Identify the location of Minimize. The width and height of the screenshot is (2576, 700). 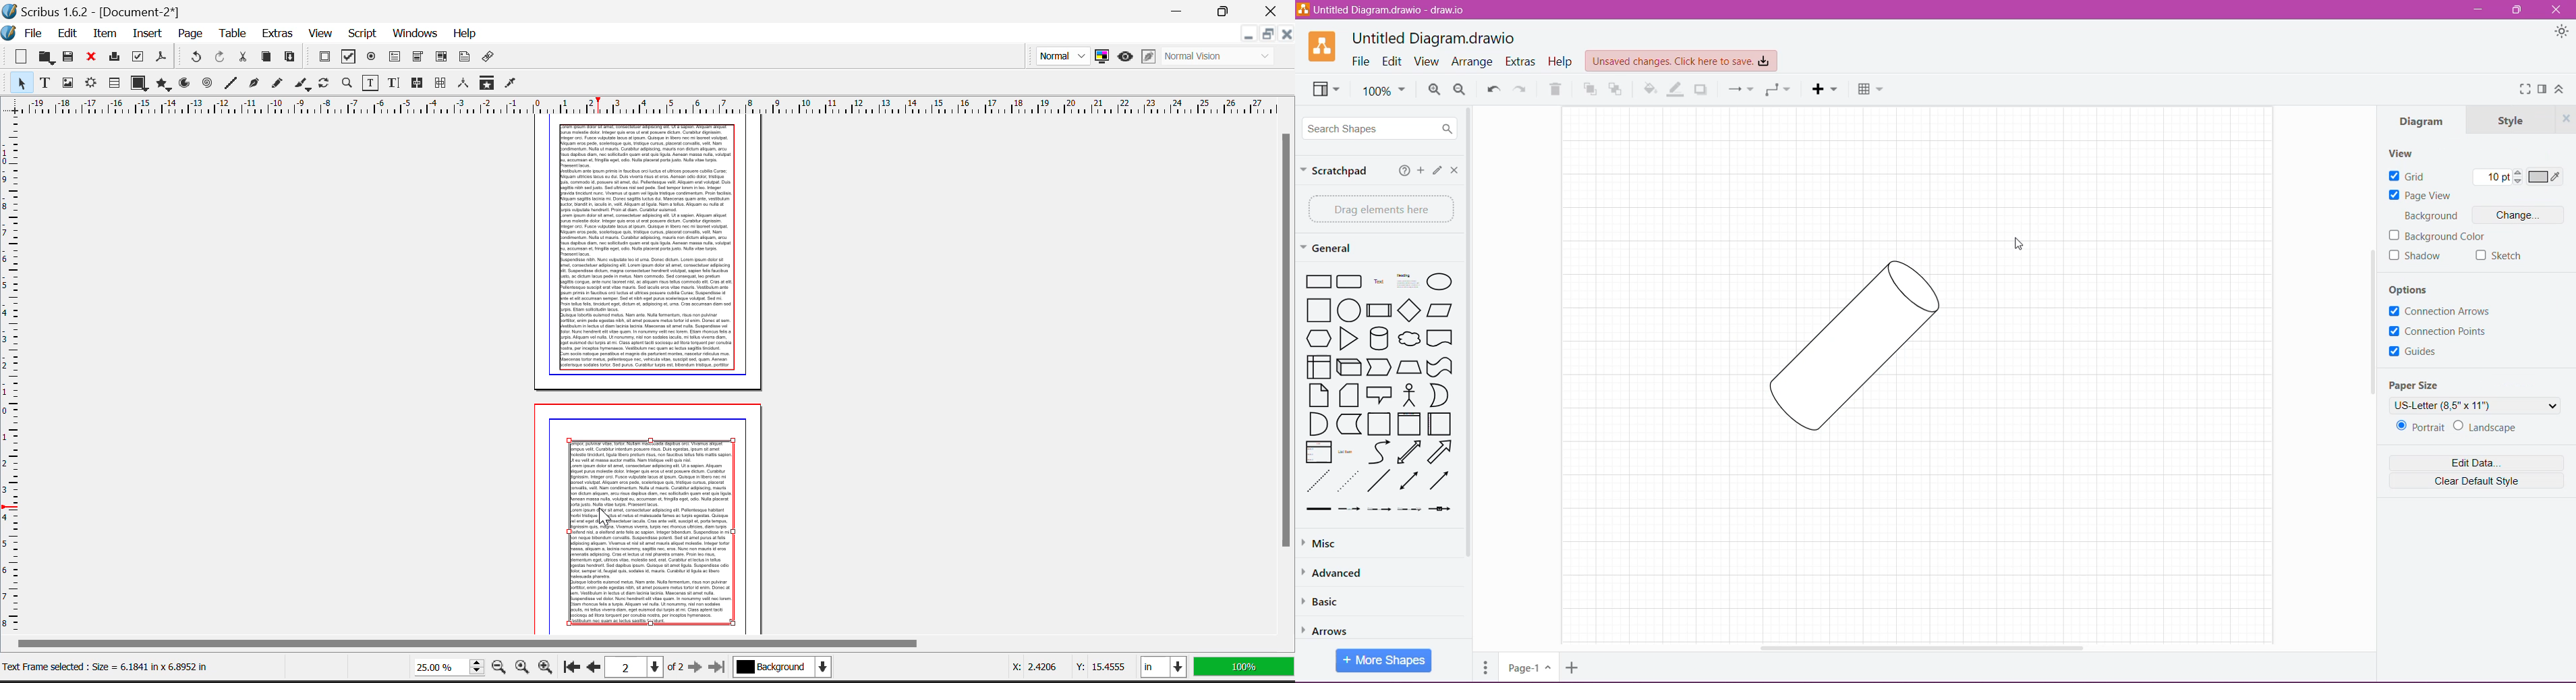
(1226, 9).